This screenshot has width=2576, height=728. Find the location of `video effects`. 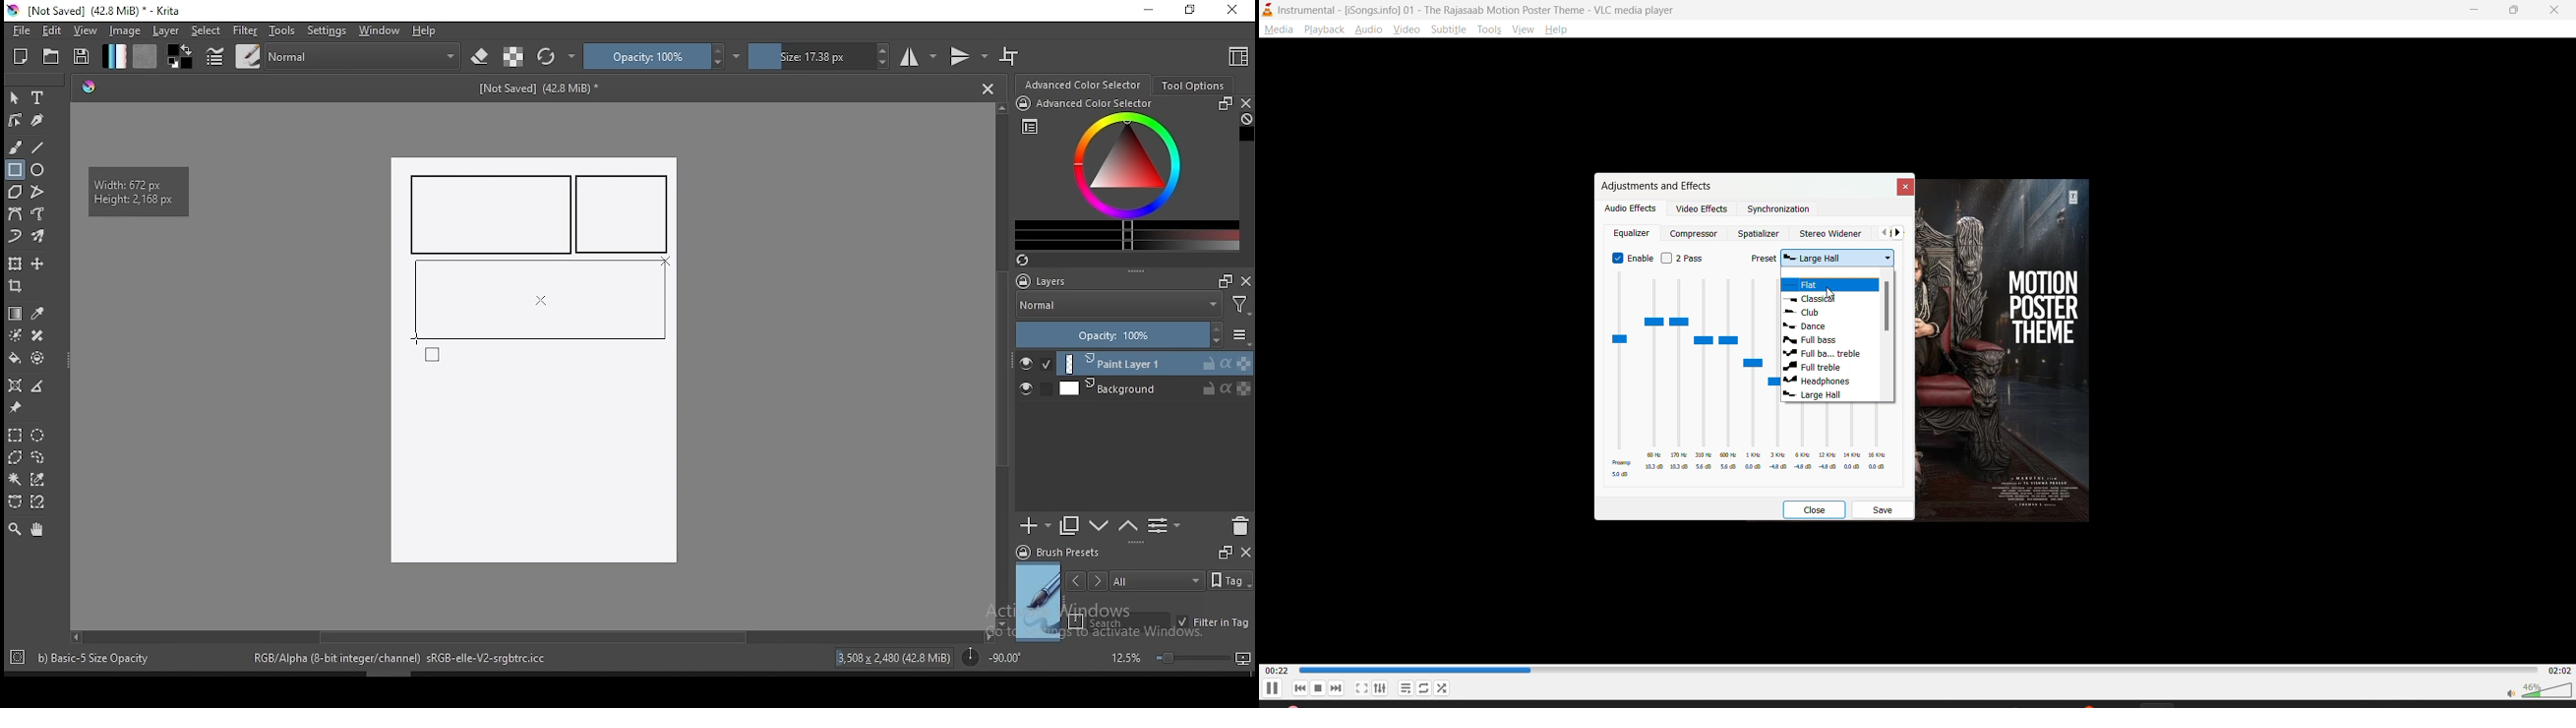

video effects is located at coordinates (1704, 211).